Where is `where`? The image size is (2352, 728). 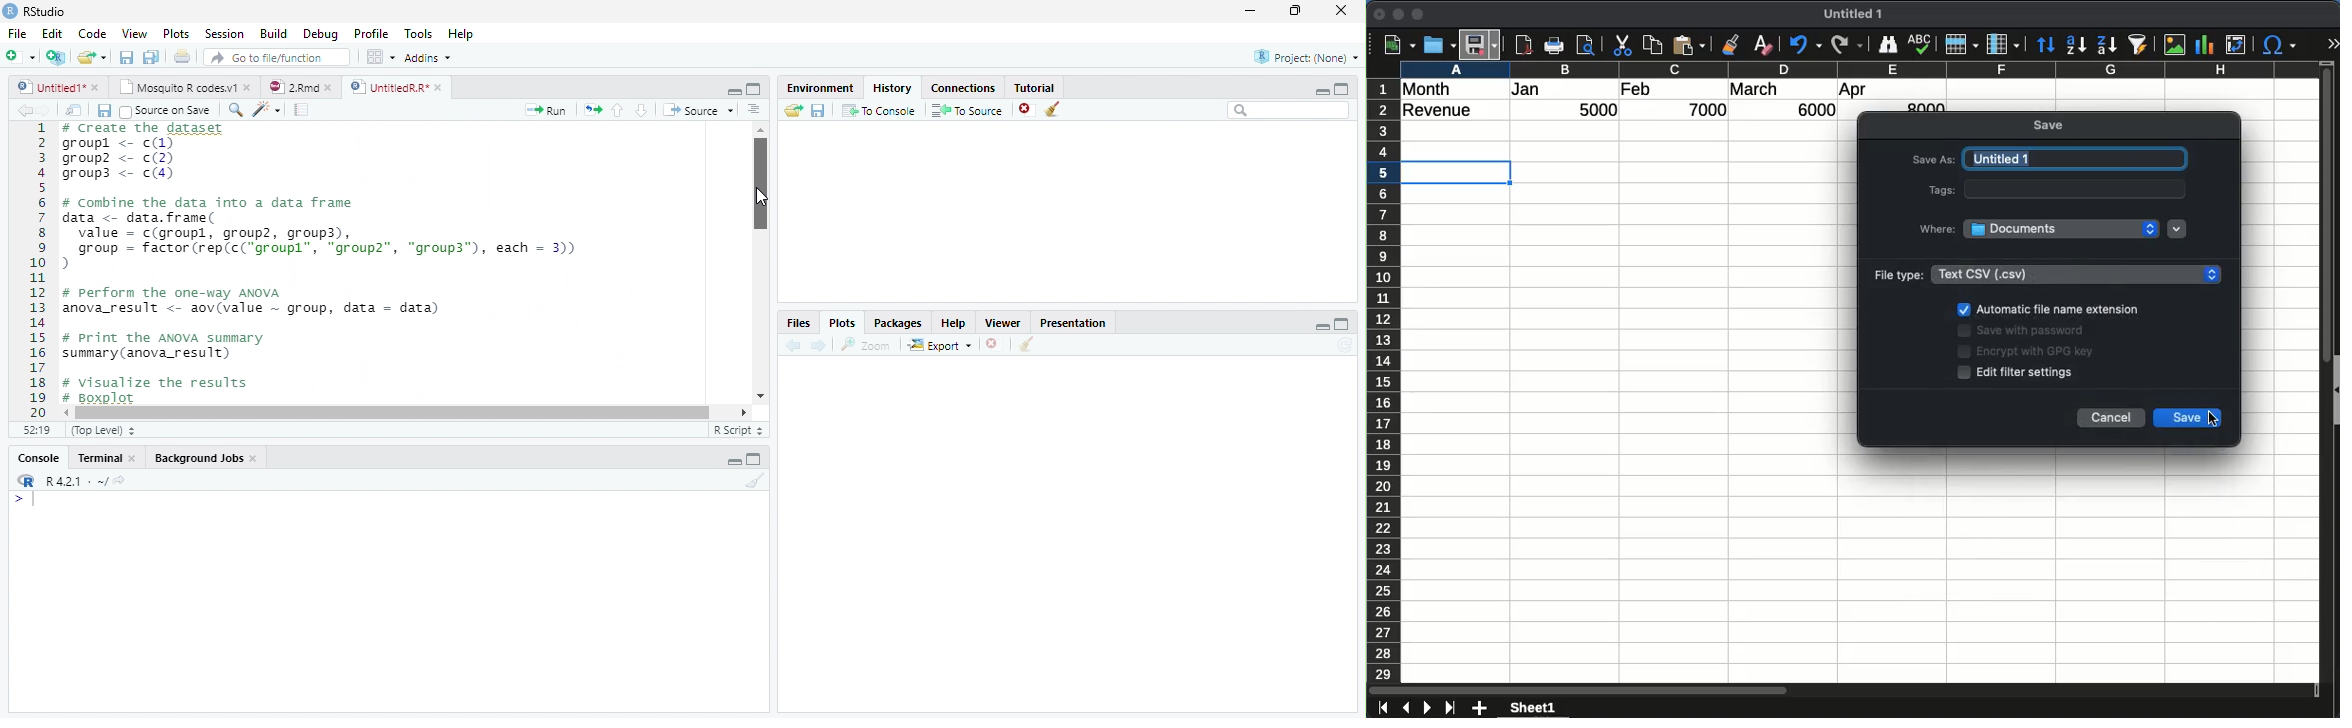
where is located at coordinates (1939, 227).